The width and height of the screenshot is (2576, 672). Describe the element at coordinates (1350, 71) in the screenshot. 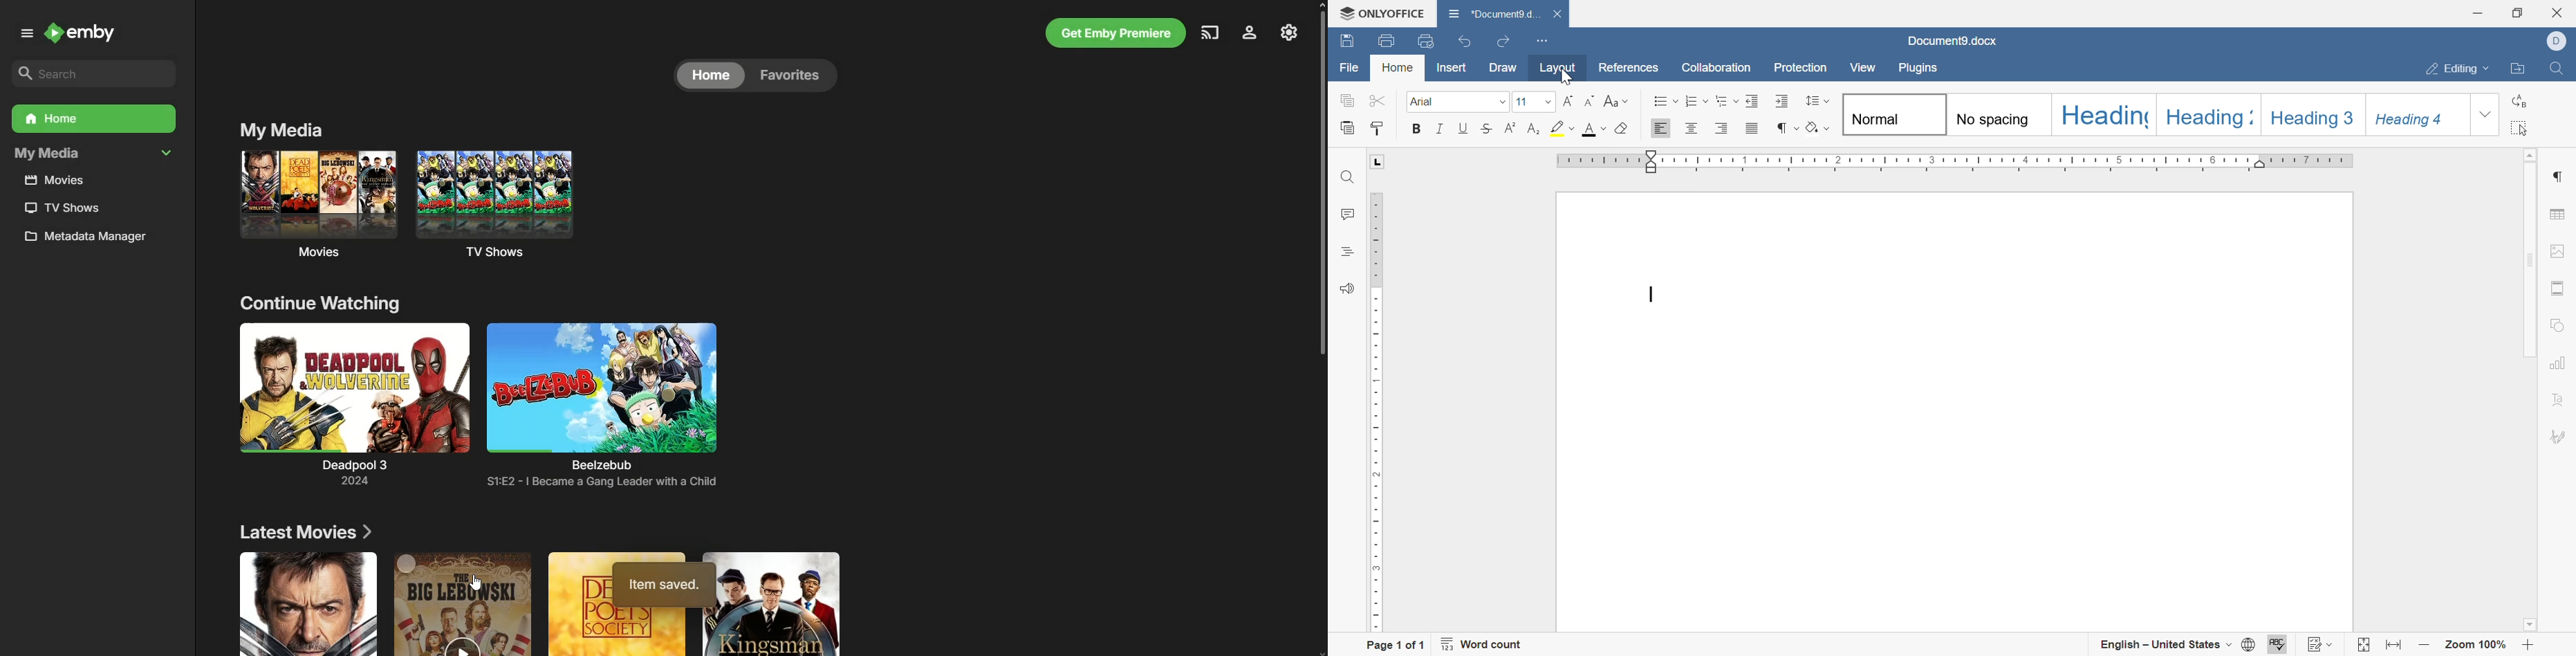

I see `file` at that location.